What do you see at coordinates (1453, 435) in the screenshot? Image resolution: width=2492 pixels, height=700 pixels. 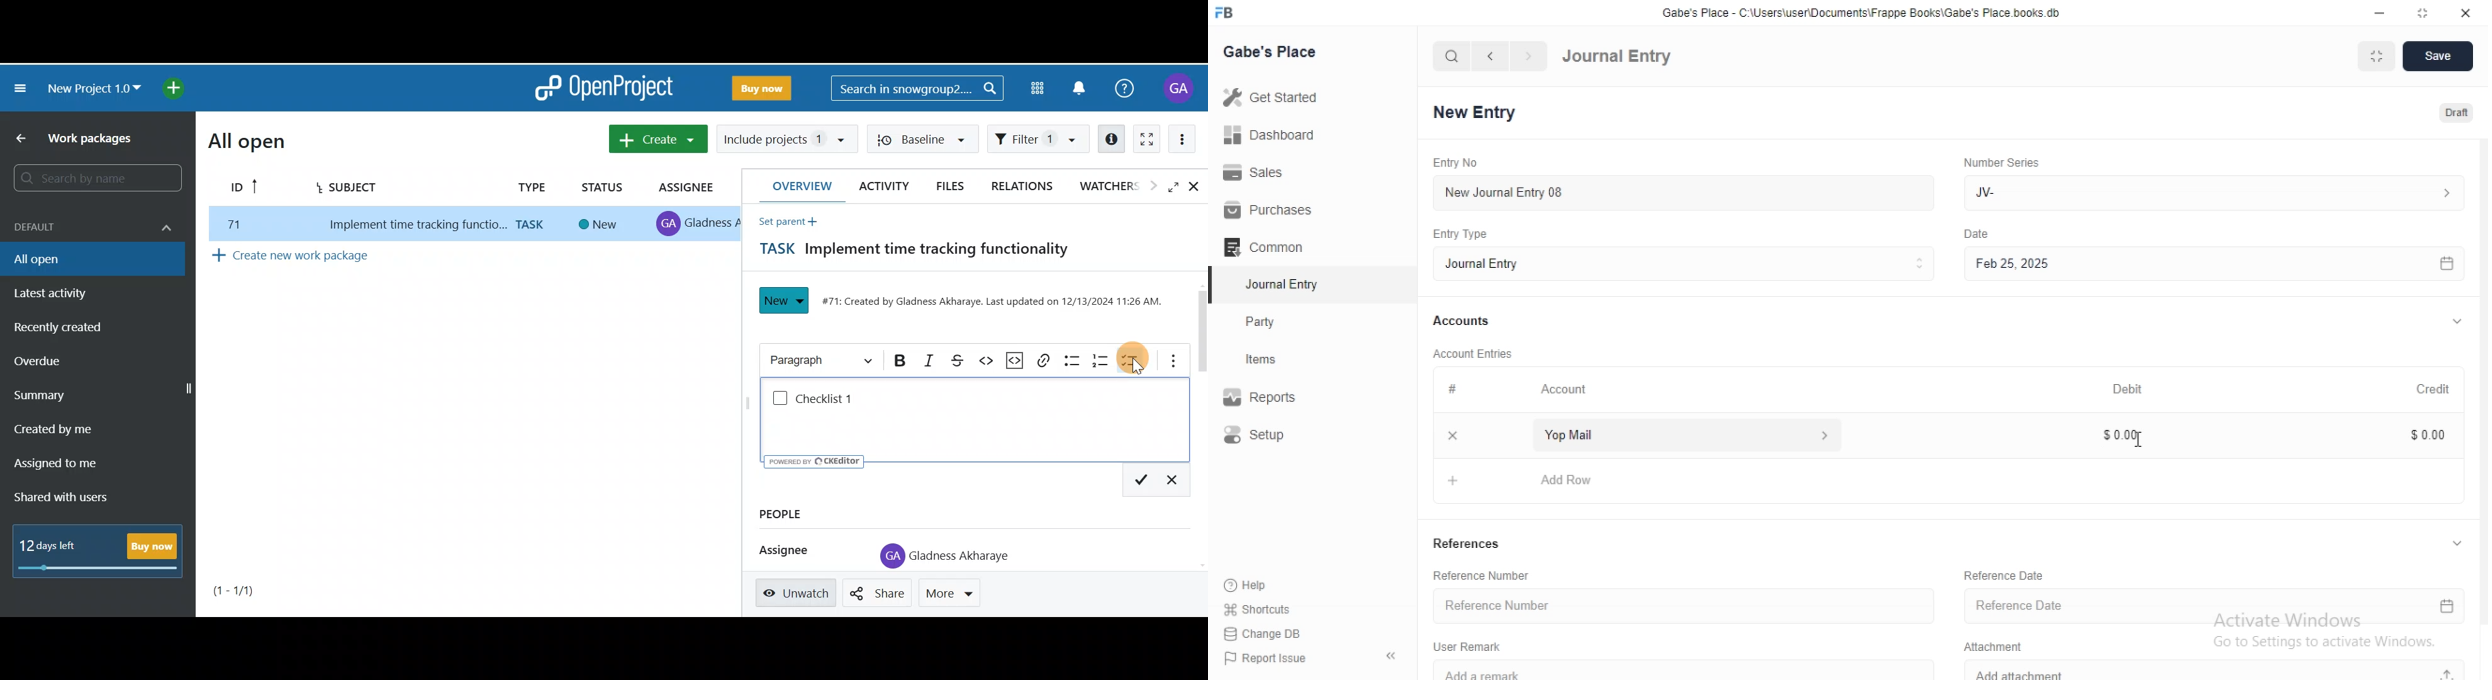 I see `close` at bounding box center [1453, 435].